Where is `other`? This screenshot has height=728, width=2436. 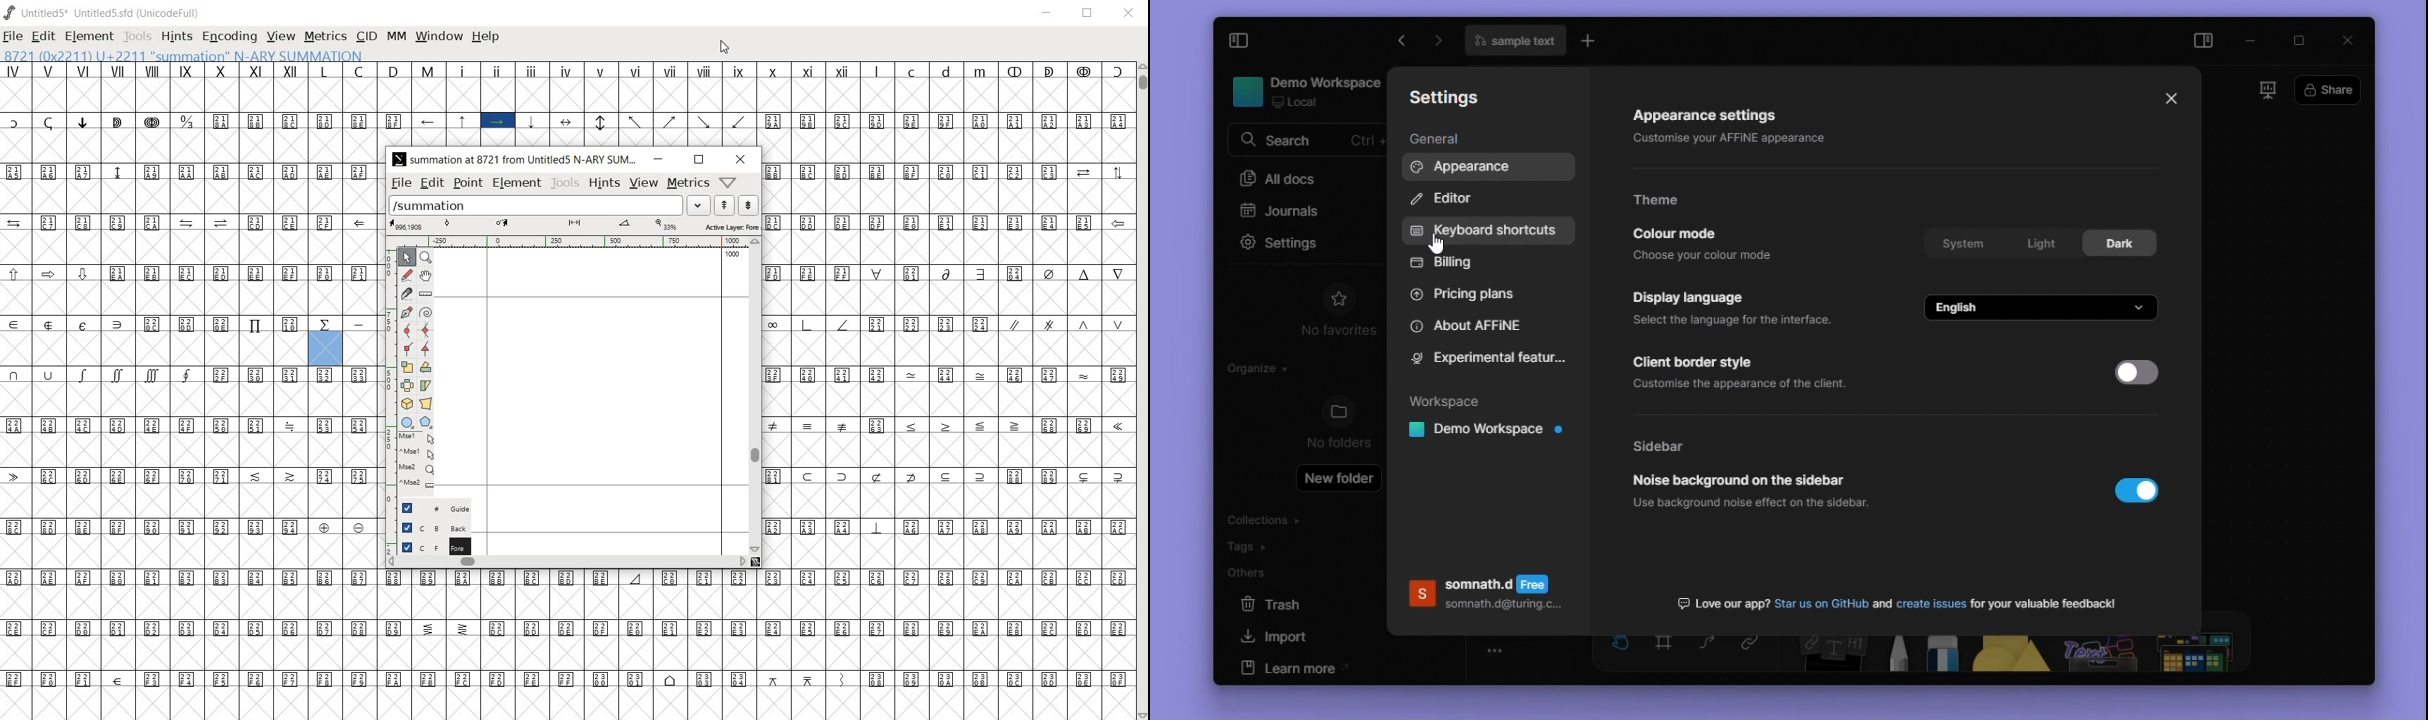
other is located at coordinates (2097, 656).